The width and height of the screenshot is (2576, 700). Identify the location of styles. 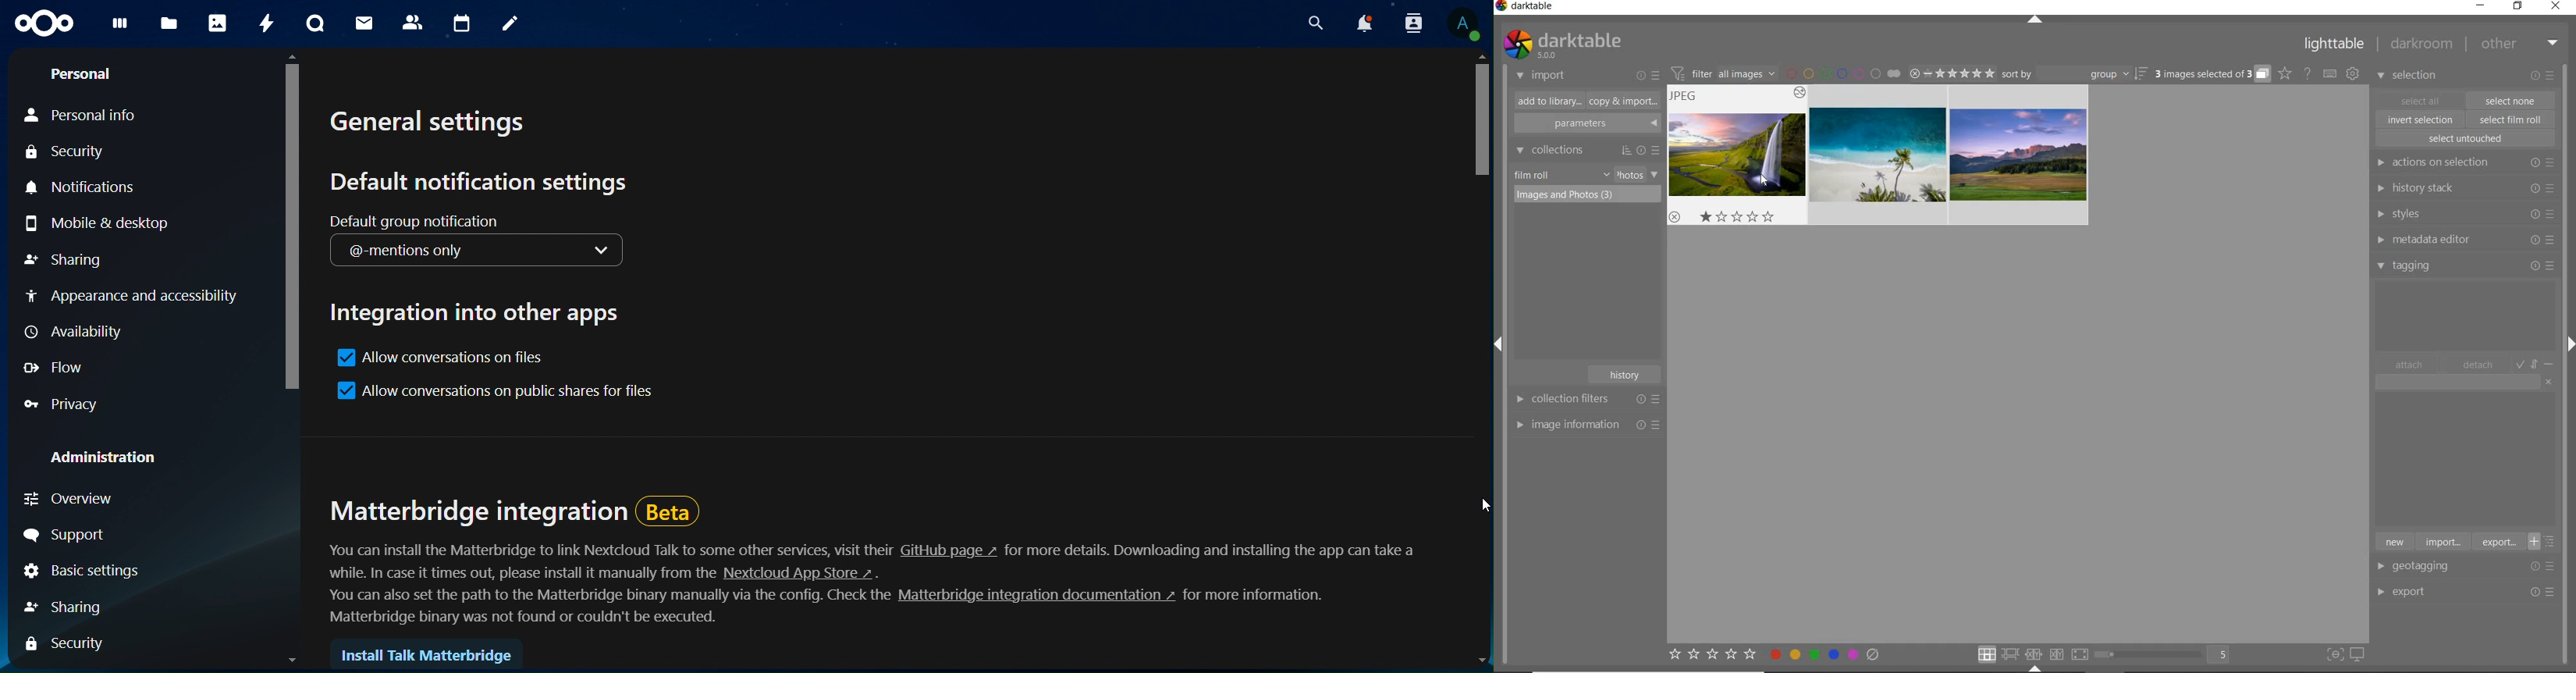
(2464, 215).